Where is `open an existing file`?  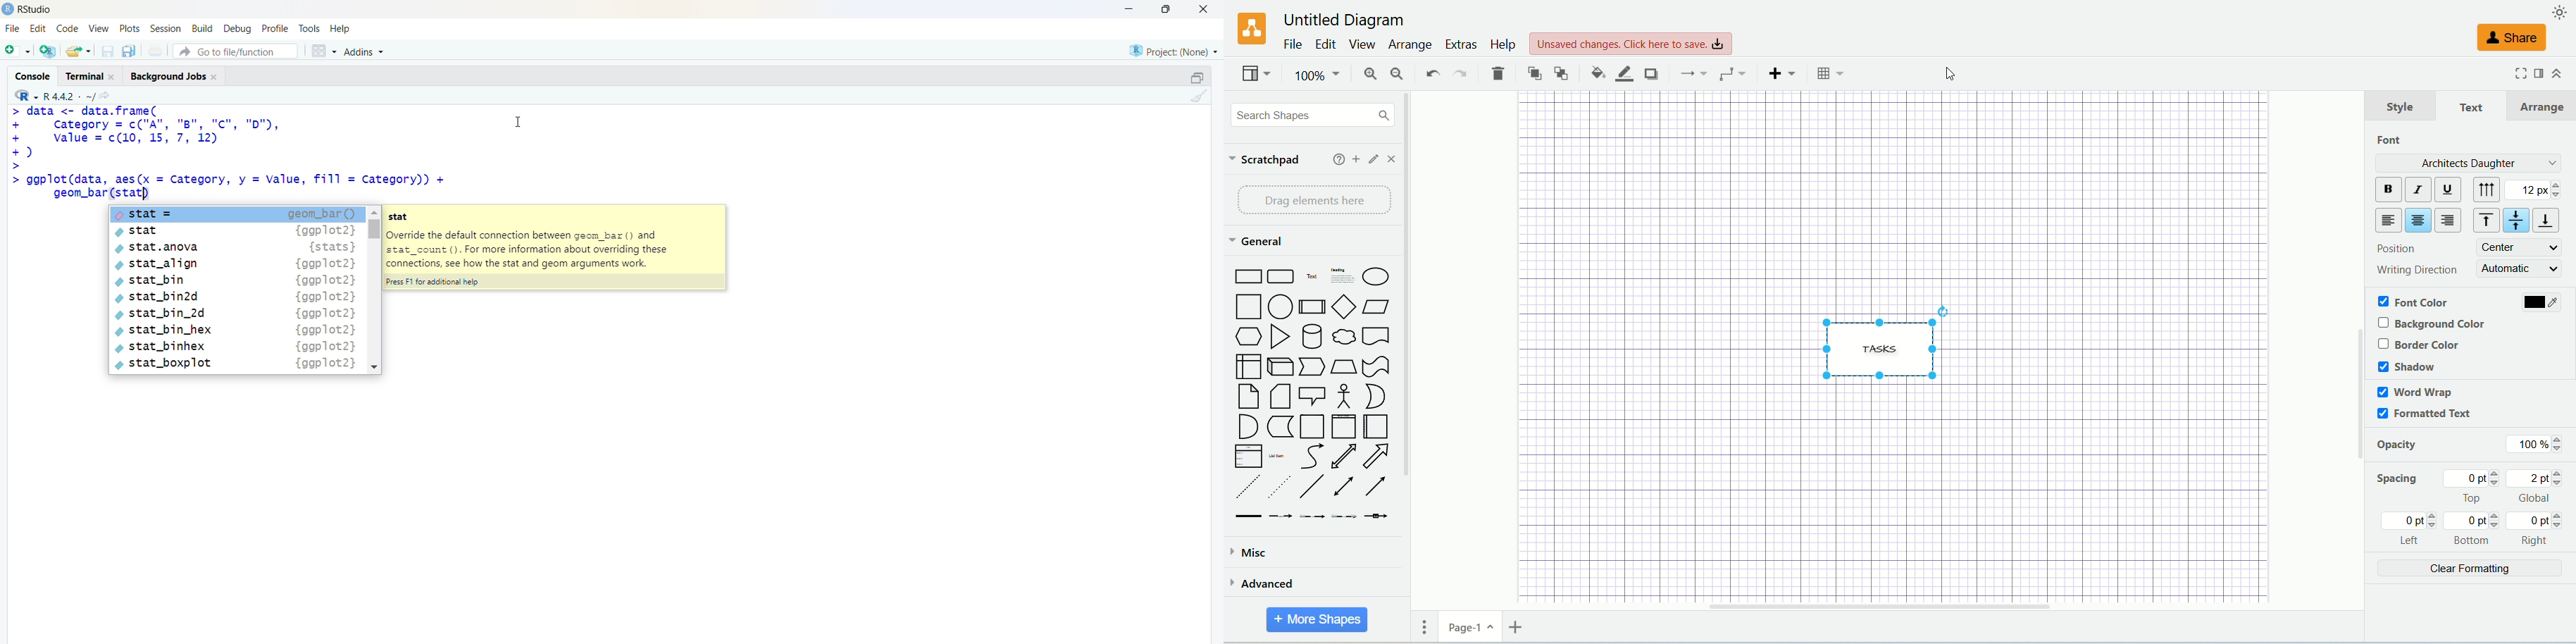
open an existing file is located at coordinates (78, 50).